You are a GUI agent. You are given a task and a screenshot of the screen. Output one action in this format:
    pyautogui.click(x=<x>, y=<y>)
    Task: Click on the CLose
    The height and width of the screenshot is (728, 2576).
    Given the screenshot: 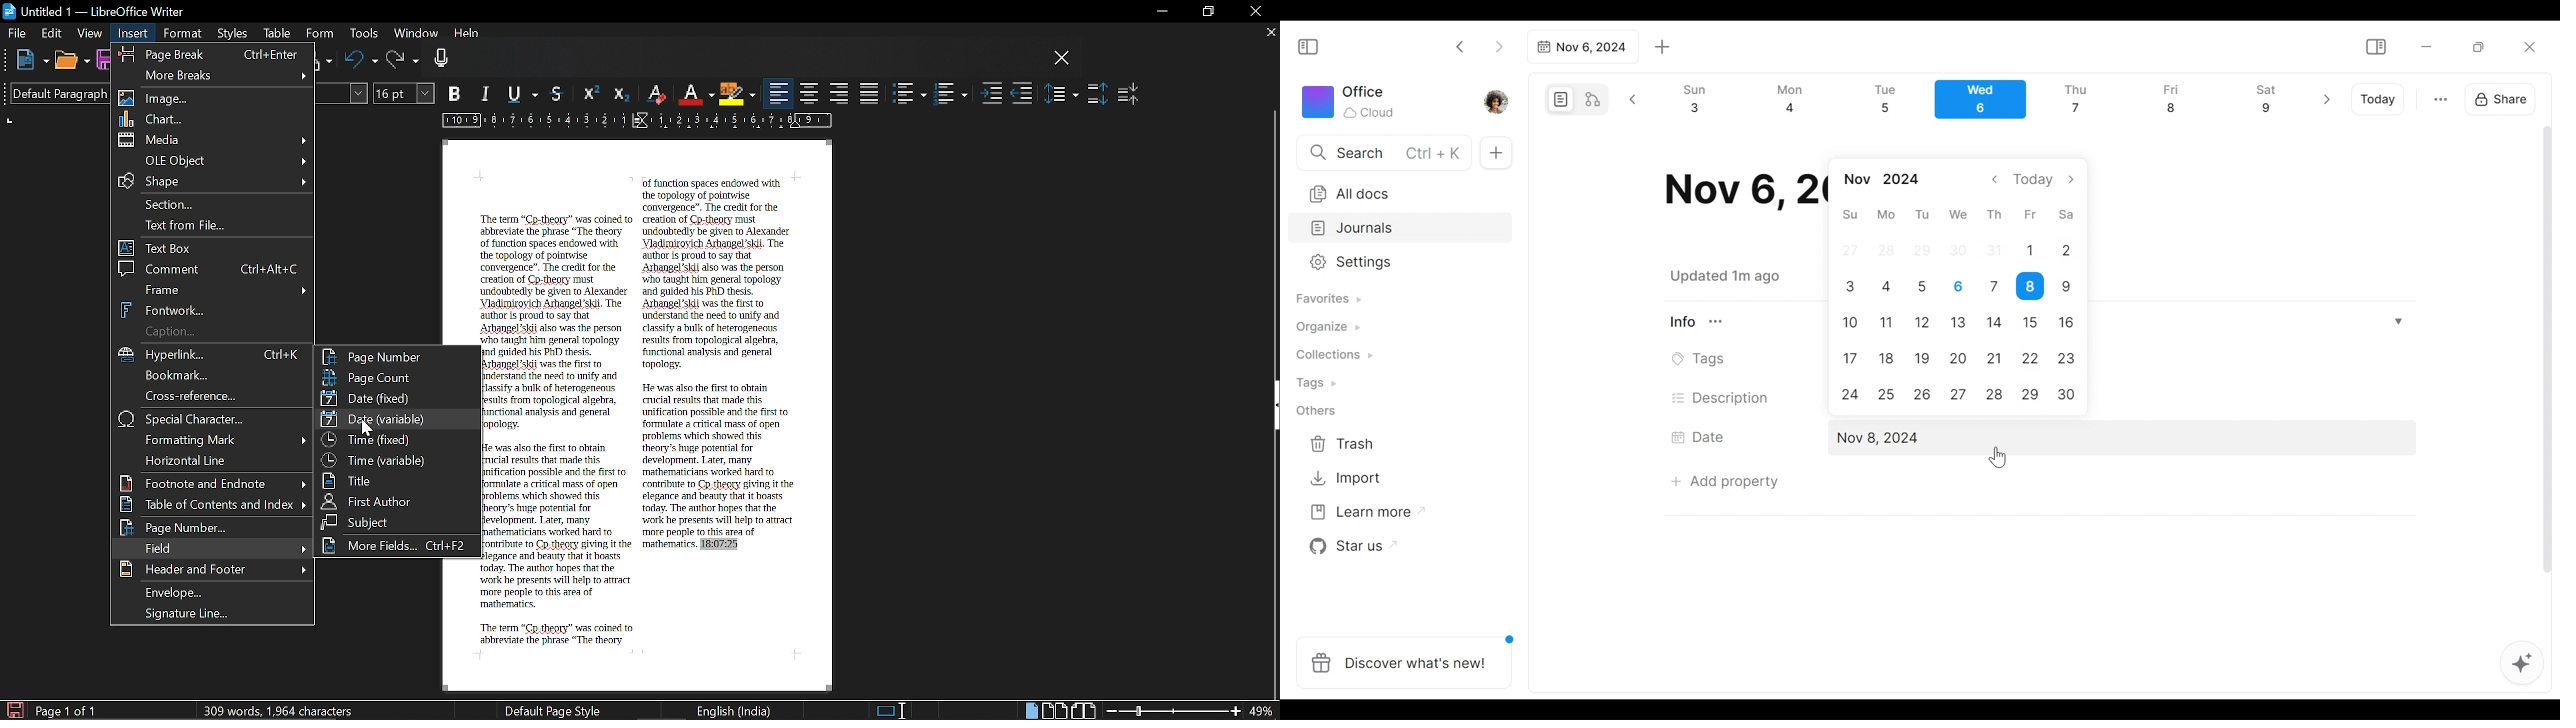 What is the action you would take?
    pyautogui.click(x=1062, y=59)
    